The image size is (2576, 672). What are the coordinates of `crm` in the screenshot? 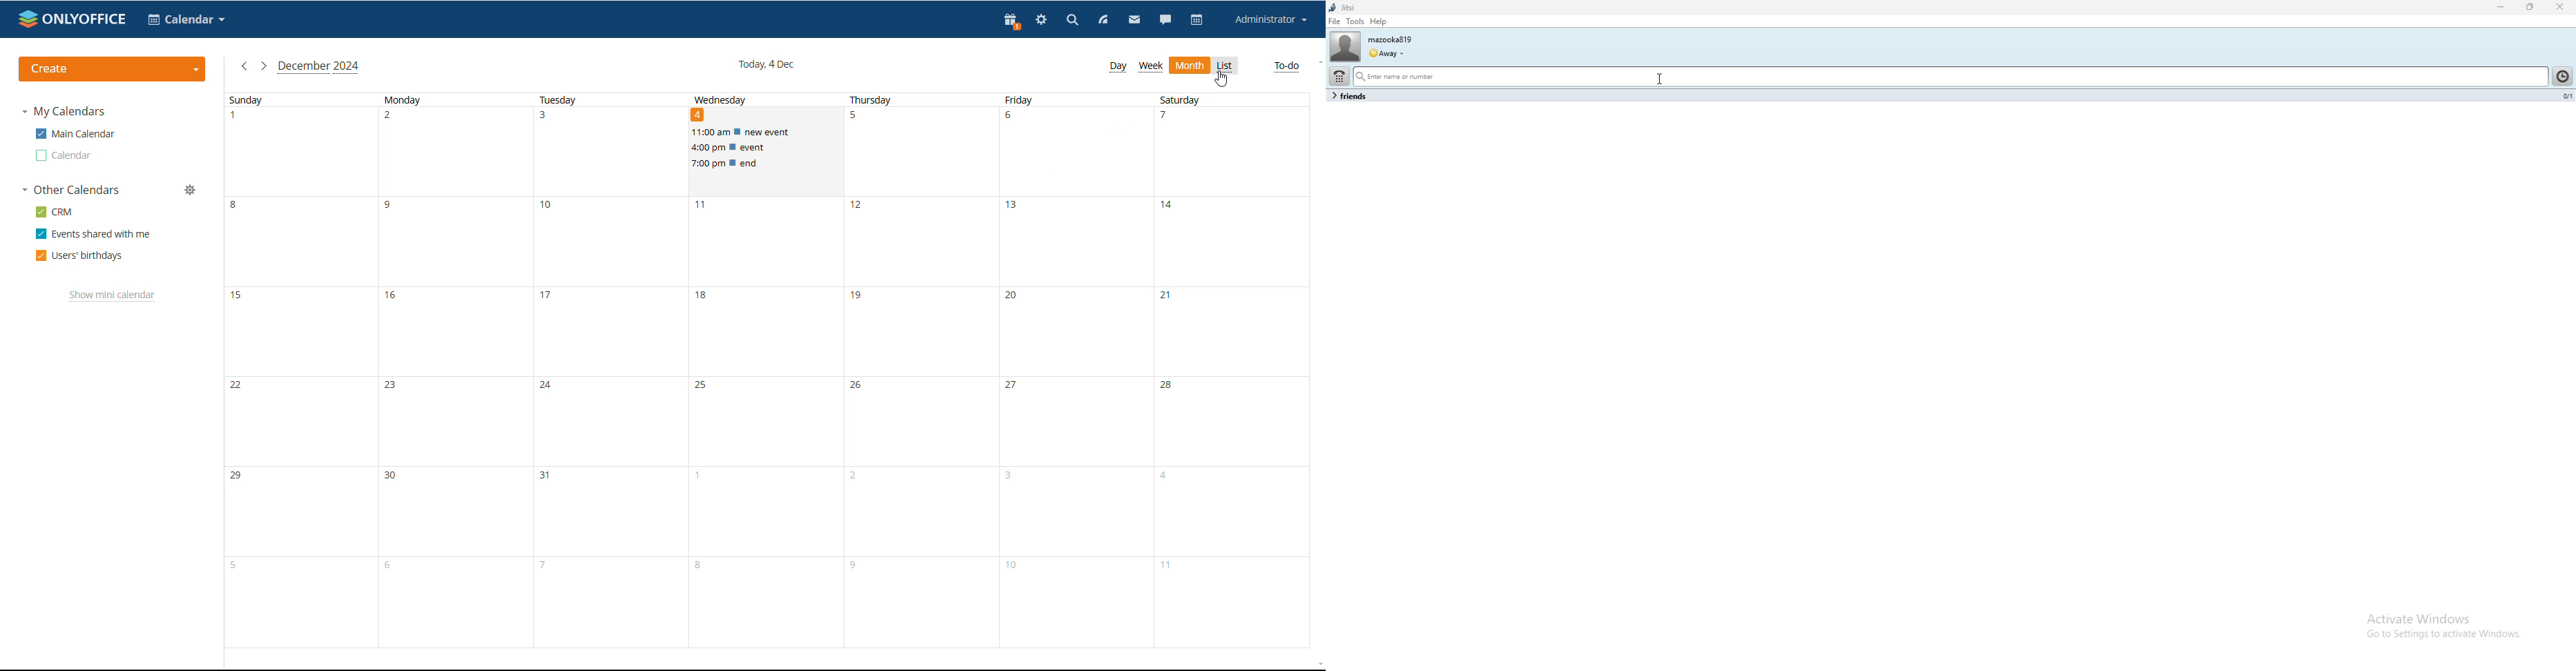 It's located at (55, 212).